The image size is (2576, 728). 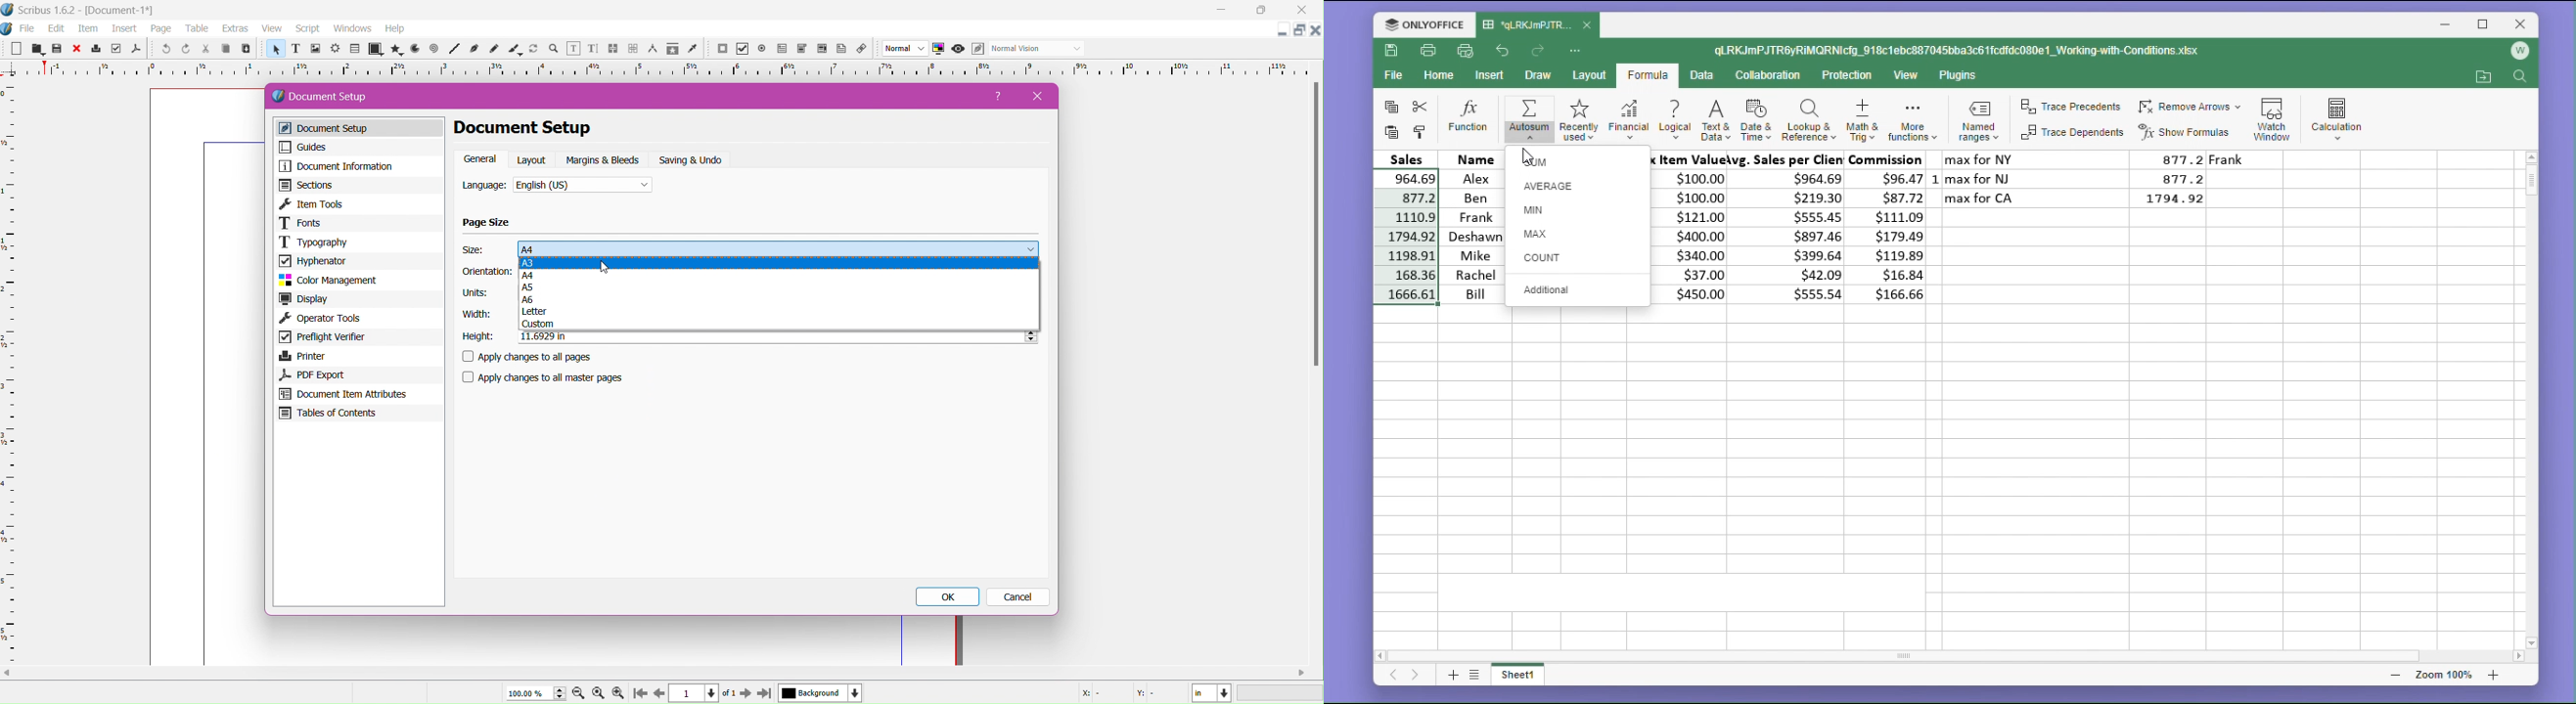 What do you see at coordinates (360, 204) in the screenshot?
I see `Item Tools` at bounding box center [360, 204].